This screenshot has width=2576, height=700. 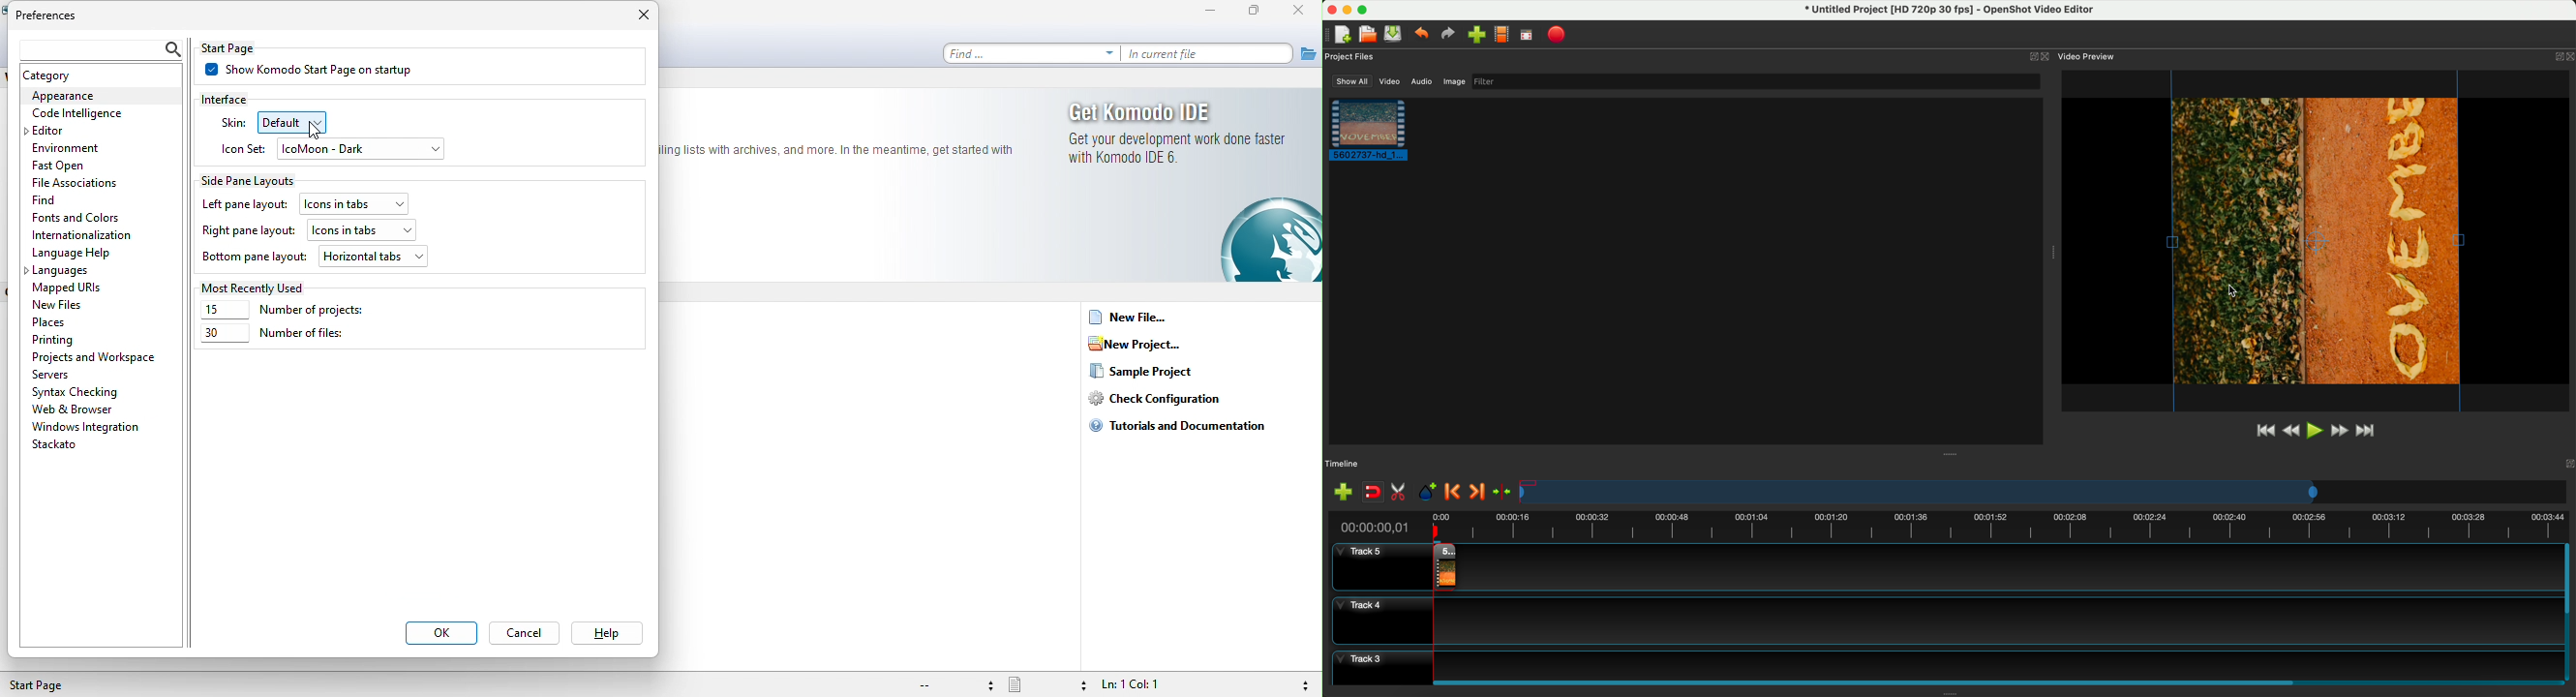 What do you see at coordinates (1526, 35) in the screenshot?
I see `fullscreen` at bounding box center [1526, 35].